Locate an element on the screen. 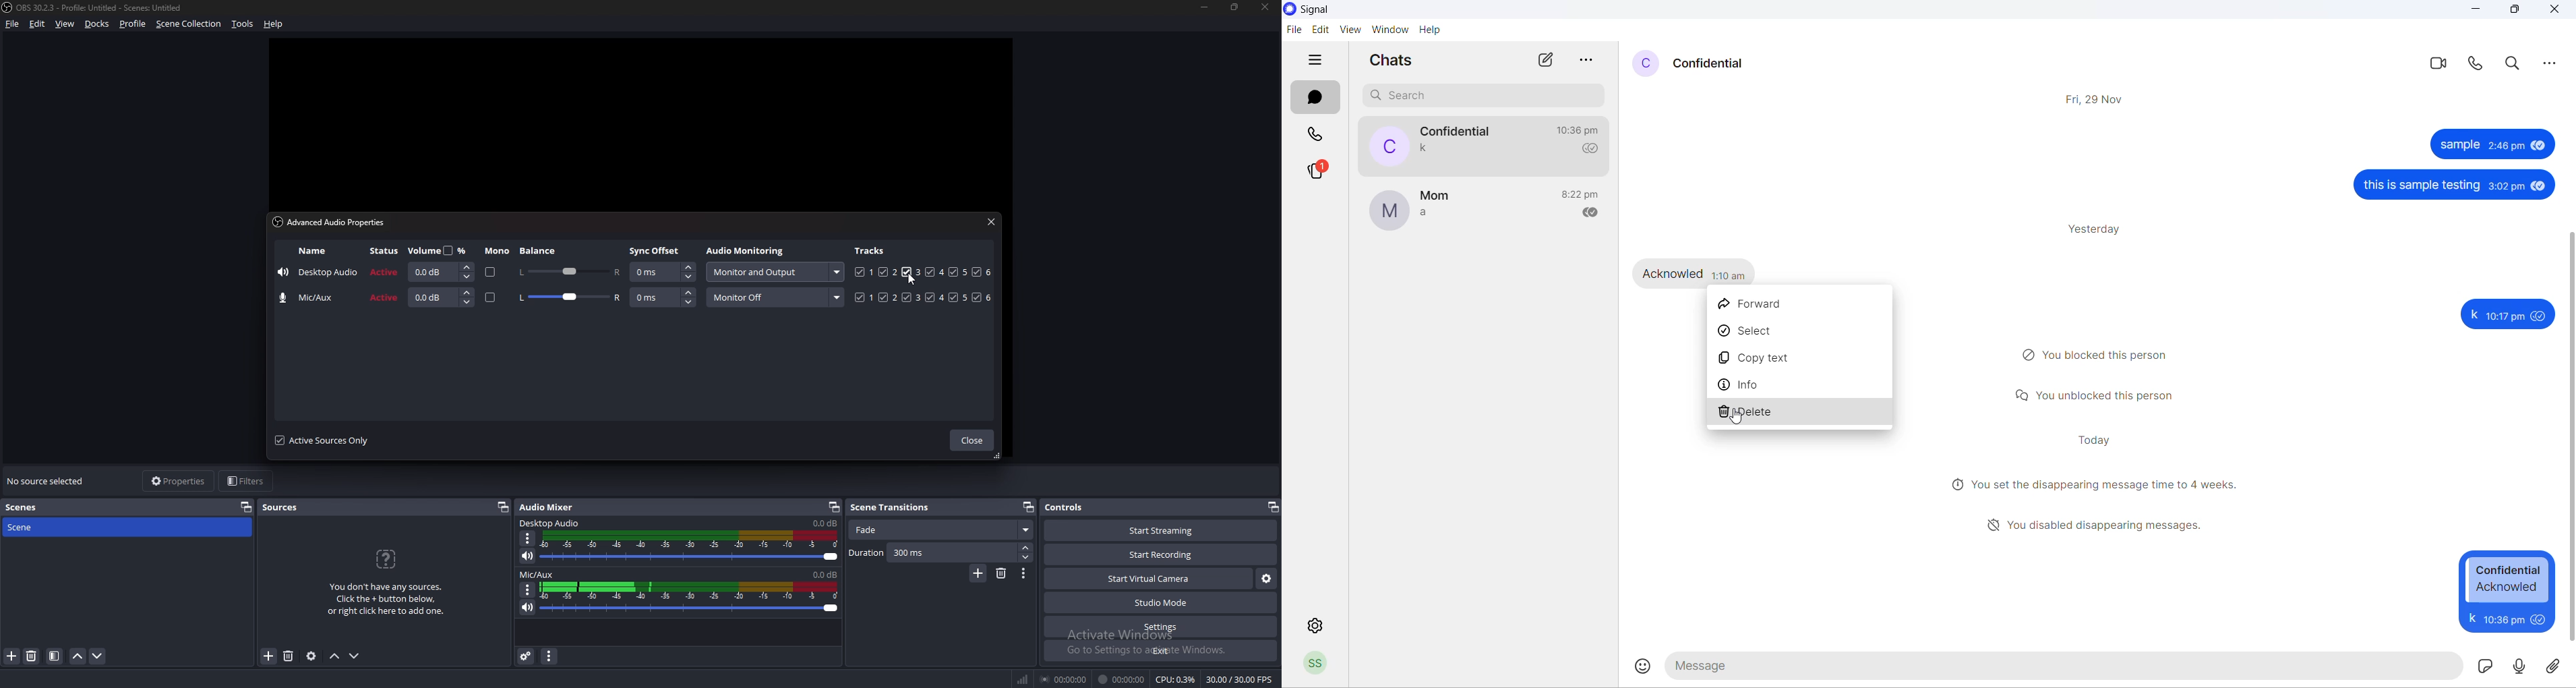 The image size is (2576, 700). pop out is located at coordinates (246, 507).